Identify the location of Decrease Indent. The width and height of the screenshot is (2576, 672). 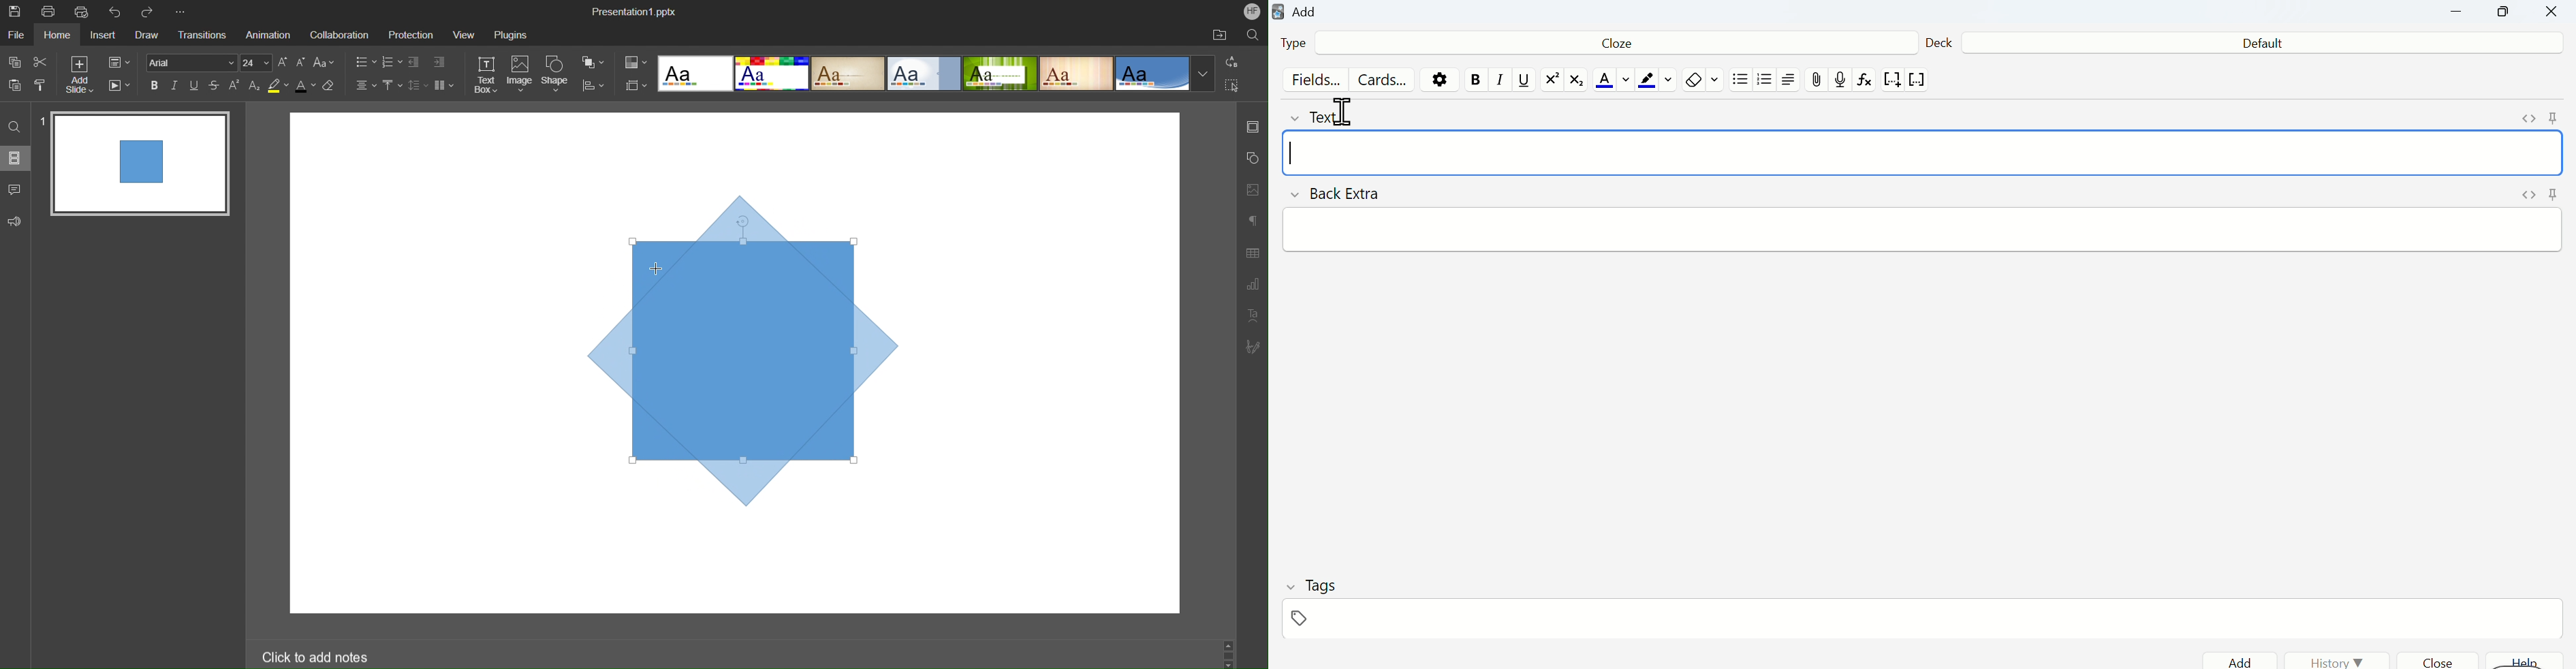
(415, 62).